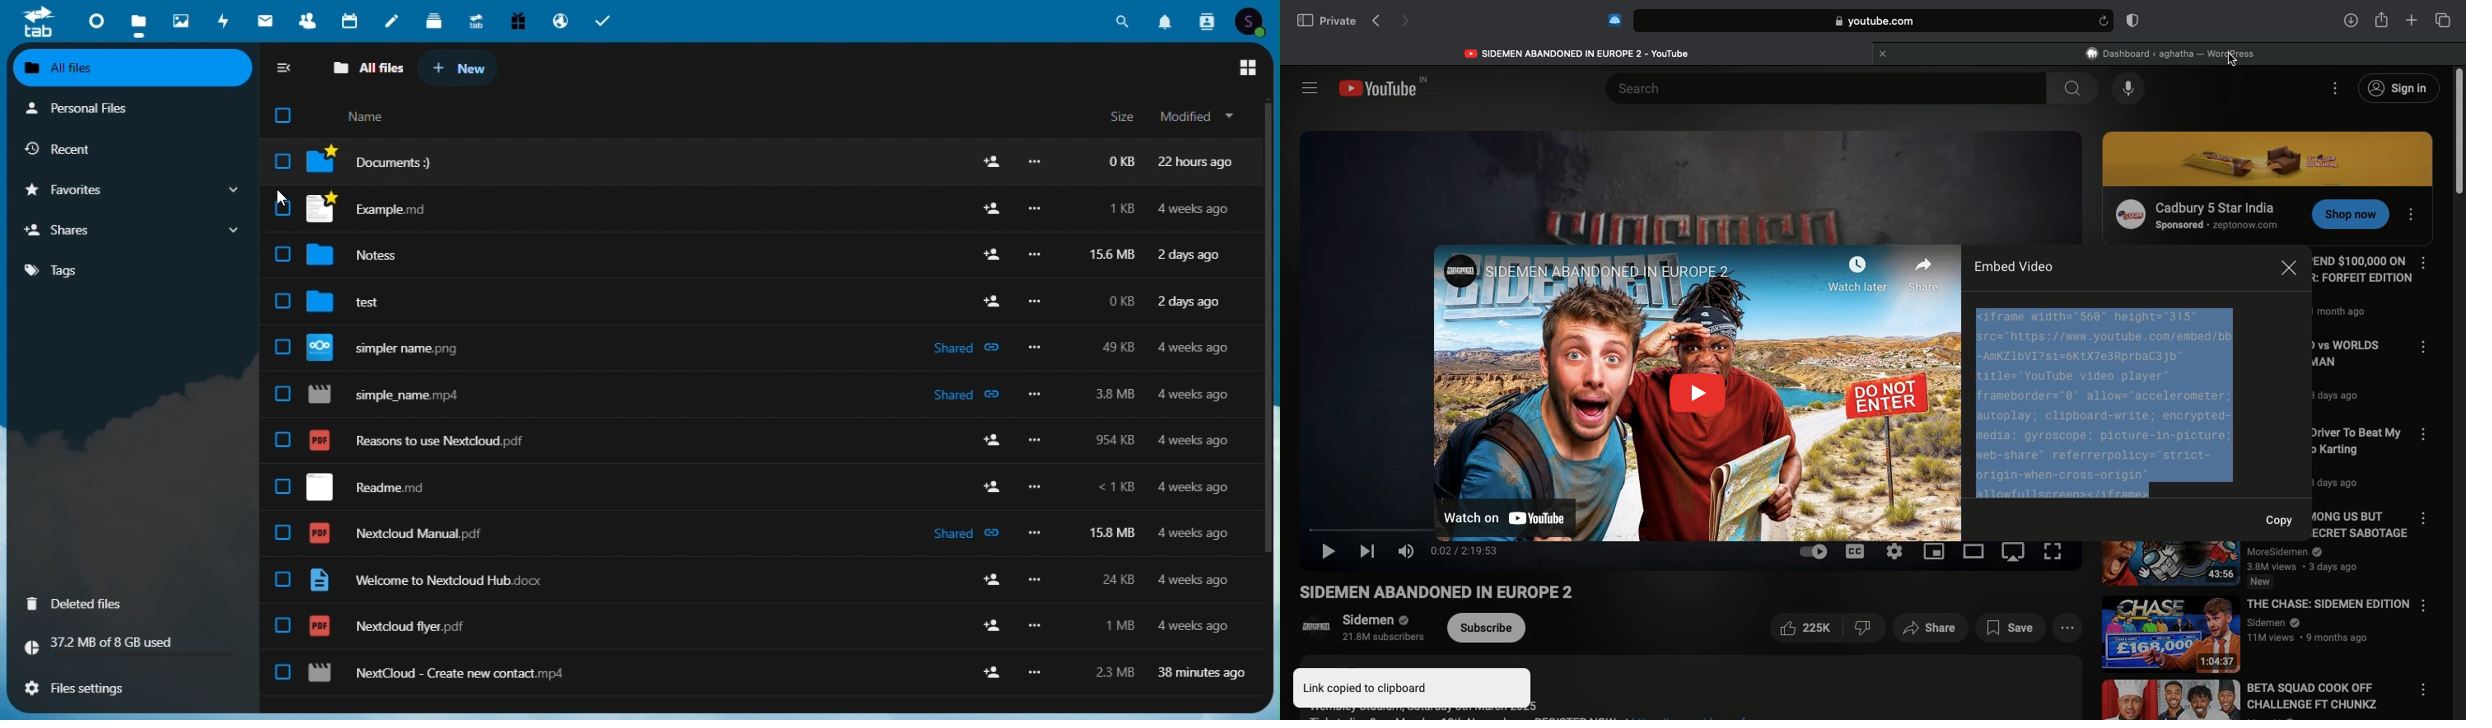 The width and height of the screenshot is (2492, 728). Describe the element at coordinates (2129, 89) in the screenshot. I see `Voice dictation` at that location.